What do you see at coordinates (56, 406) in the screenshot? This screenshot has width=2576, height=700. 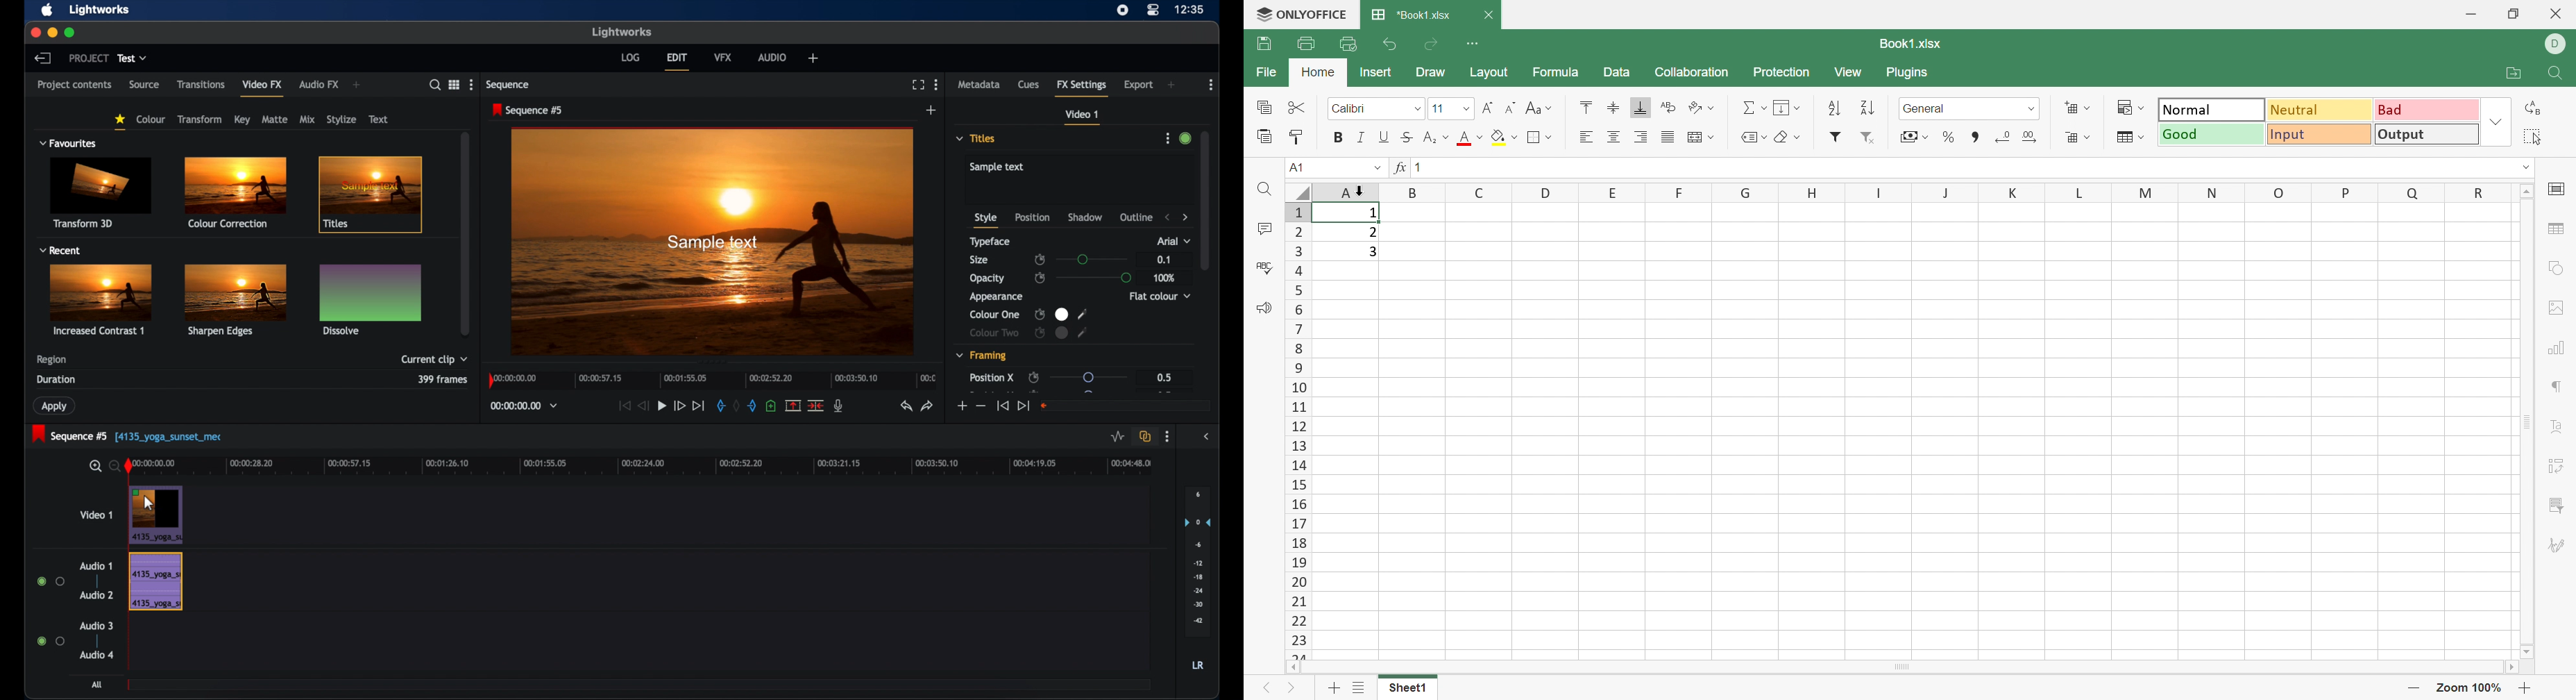 I see `apply` at bounding box center [56, 406].